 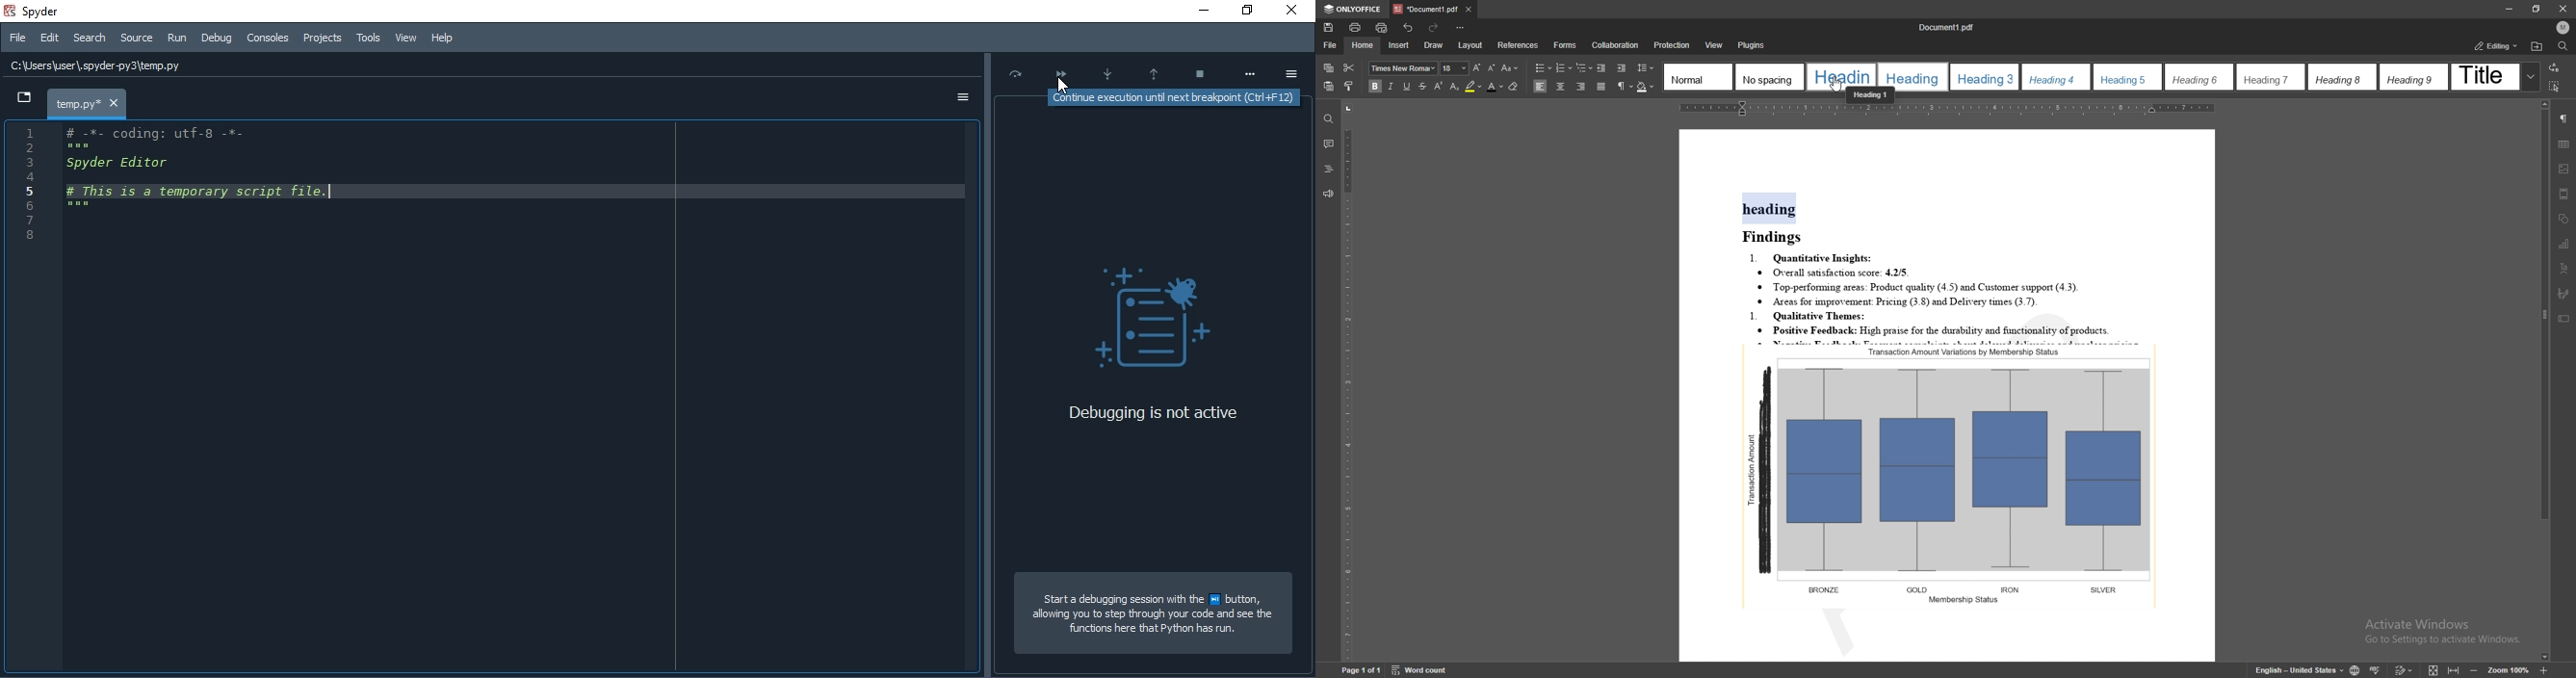 I want to click on multilevel list, so click(x=1584, y=68).